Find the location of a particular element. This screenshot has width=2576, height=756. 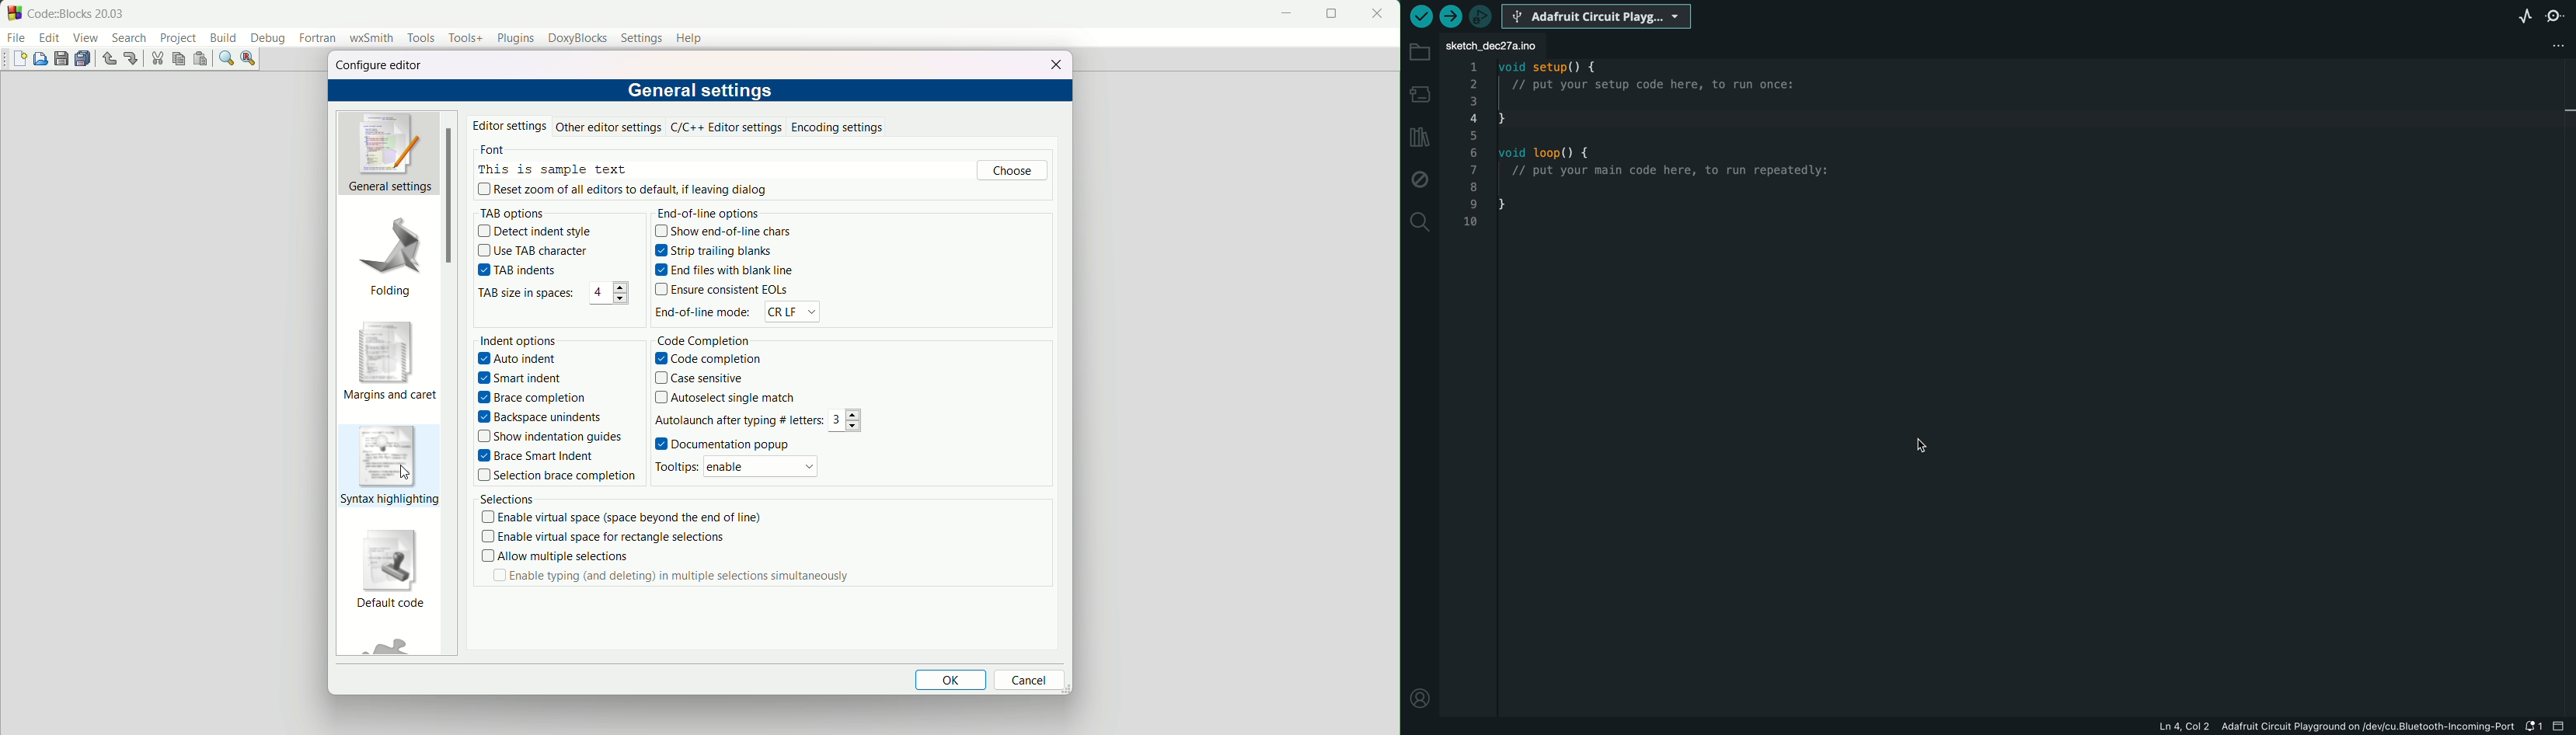

close is located at coordinates (1052, 64).